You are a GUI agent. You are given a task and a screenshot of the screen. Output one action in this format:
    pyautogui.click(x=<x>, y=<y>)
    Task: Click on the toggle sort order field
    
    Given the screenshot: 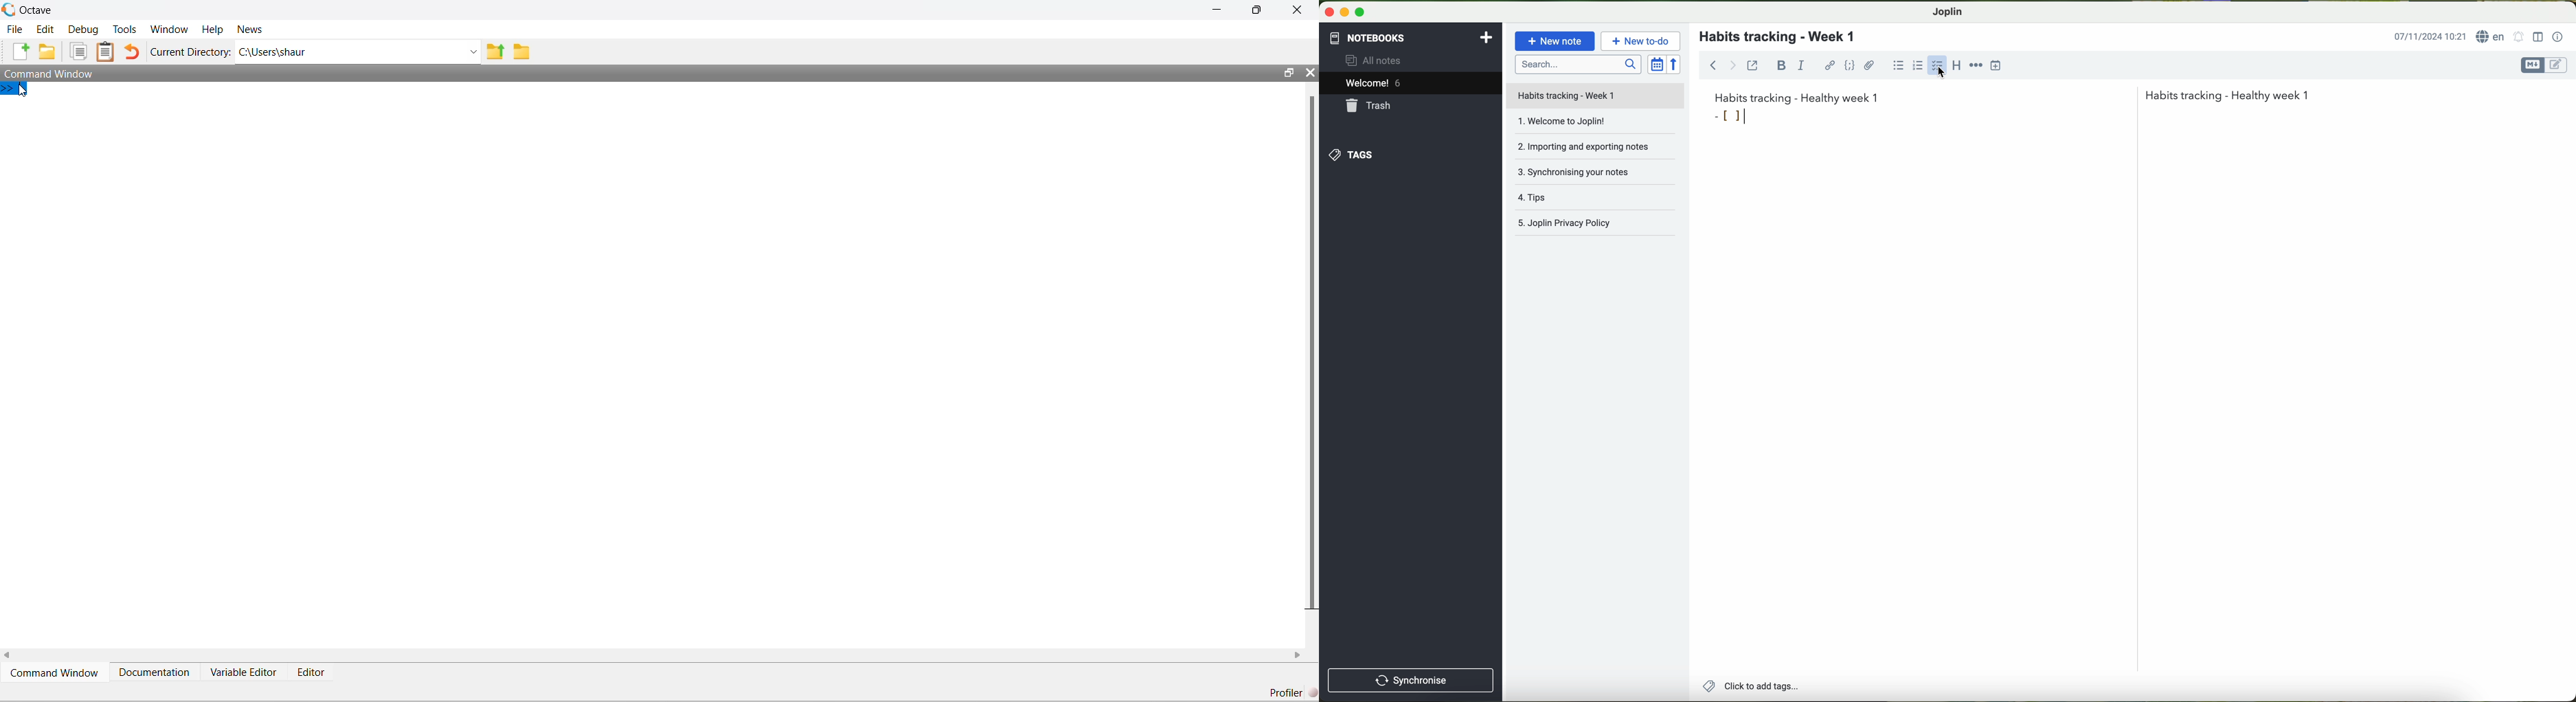 What is the action you would take?
    pyautogui.click(x=1656, y=64)
    